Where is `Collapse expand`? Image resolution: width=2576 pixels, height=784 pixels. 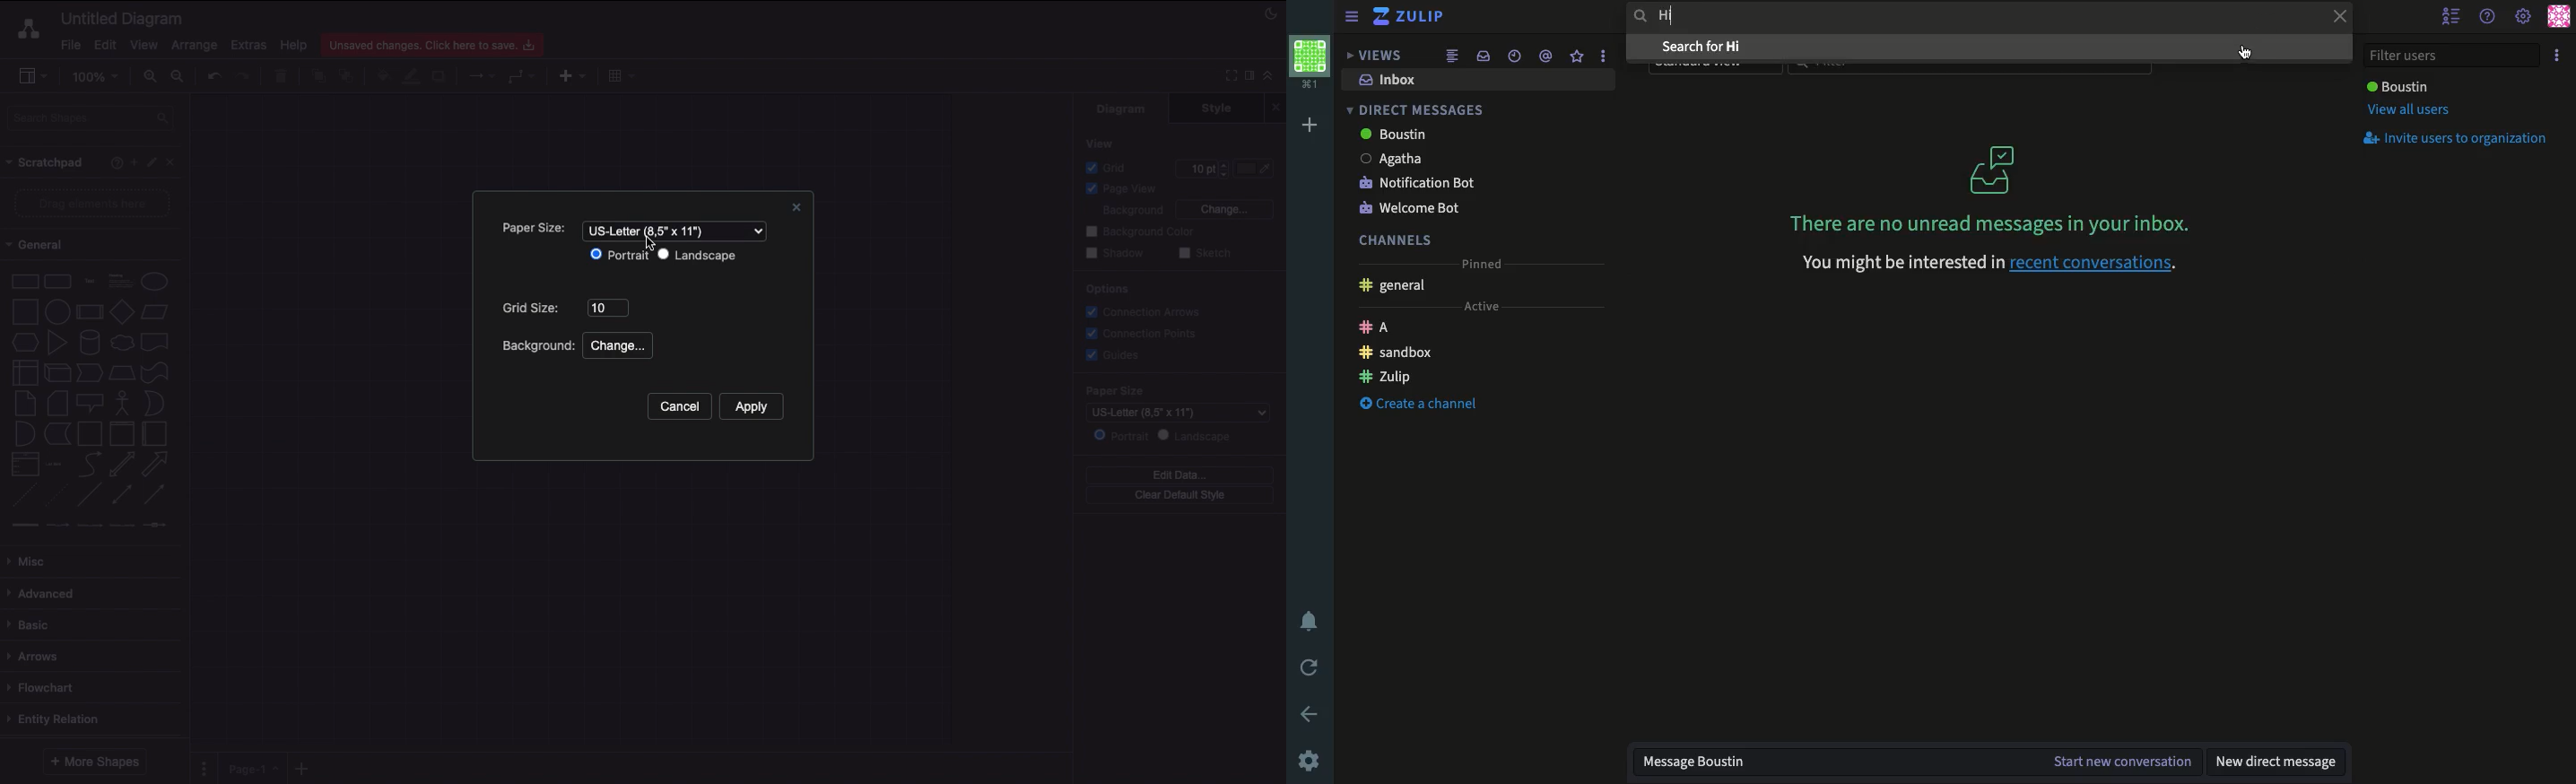
Collapse expand is located at coordinates (1273, 80).